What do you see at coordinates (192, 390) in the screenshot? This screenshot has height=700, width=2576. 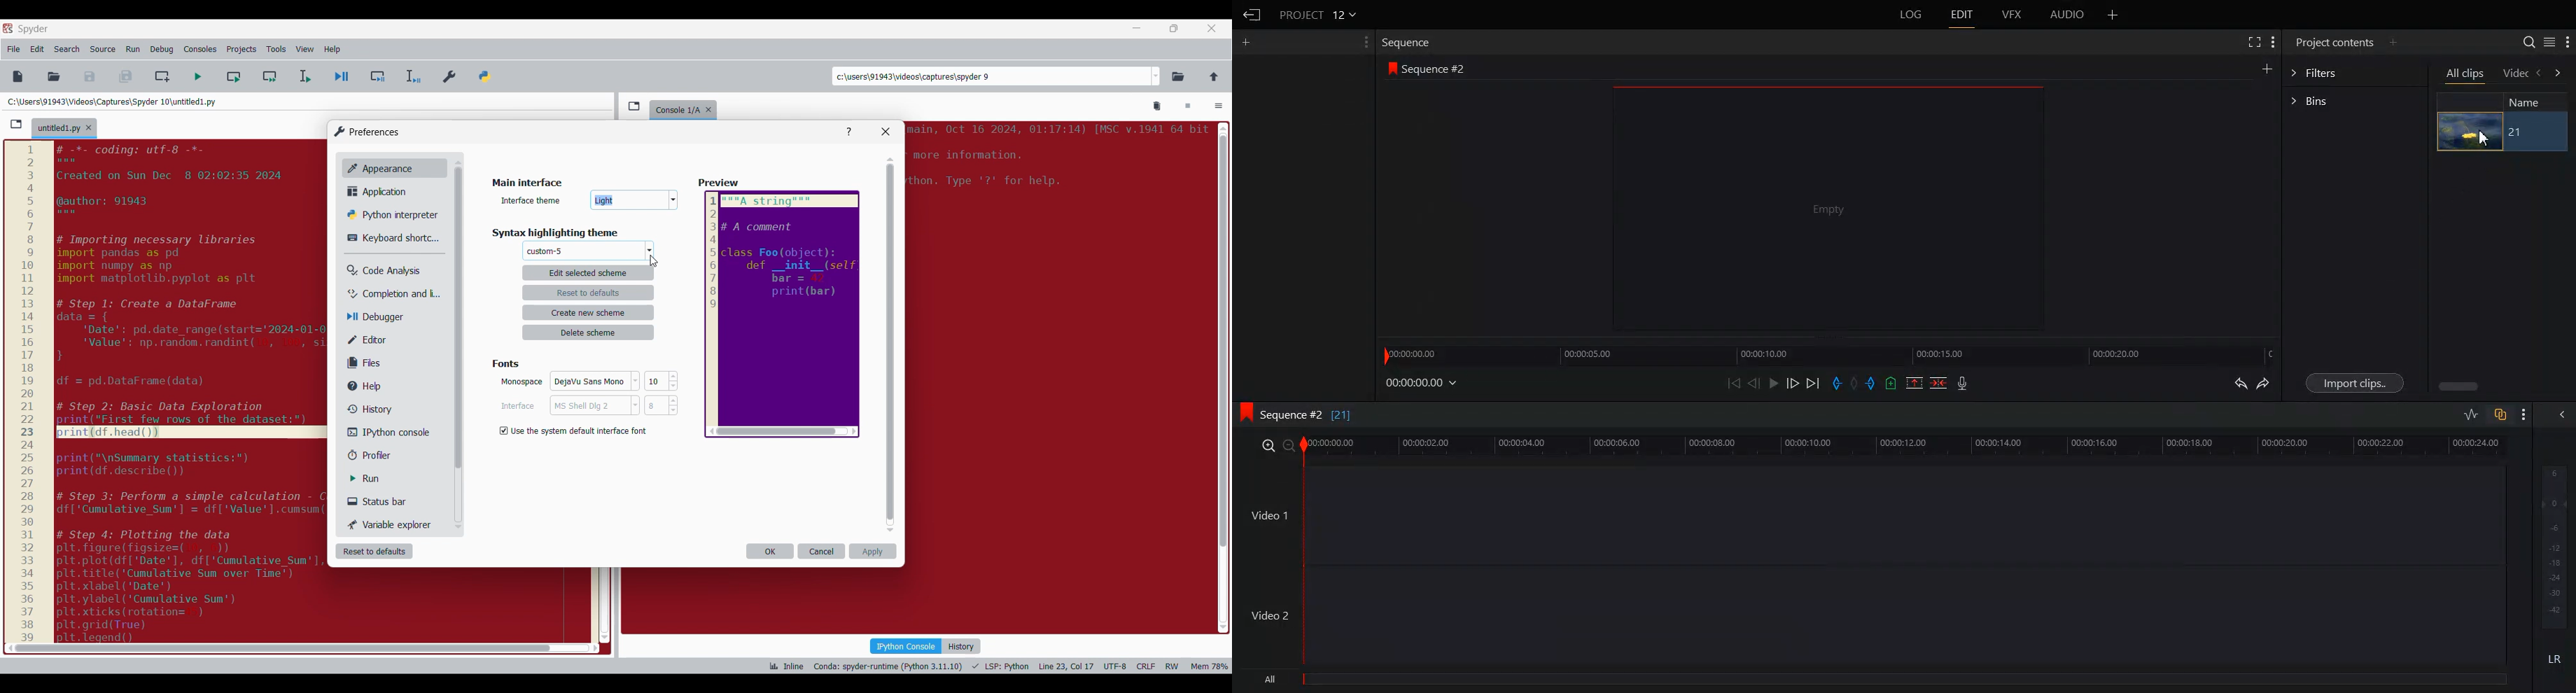 I see `code` at bounding box center [192, 390].